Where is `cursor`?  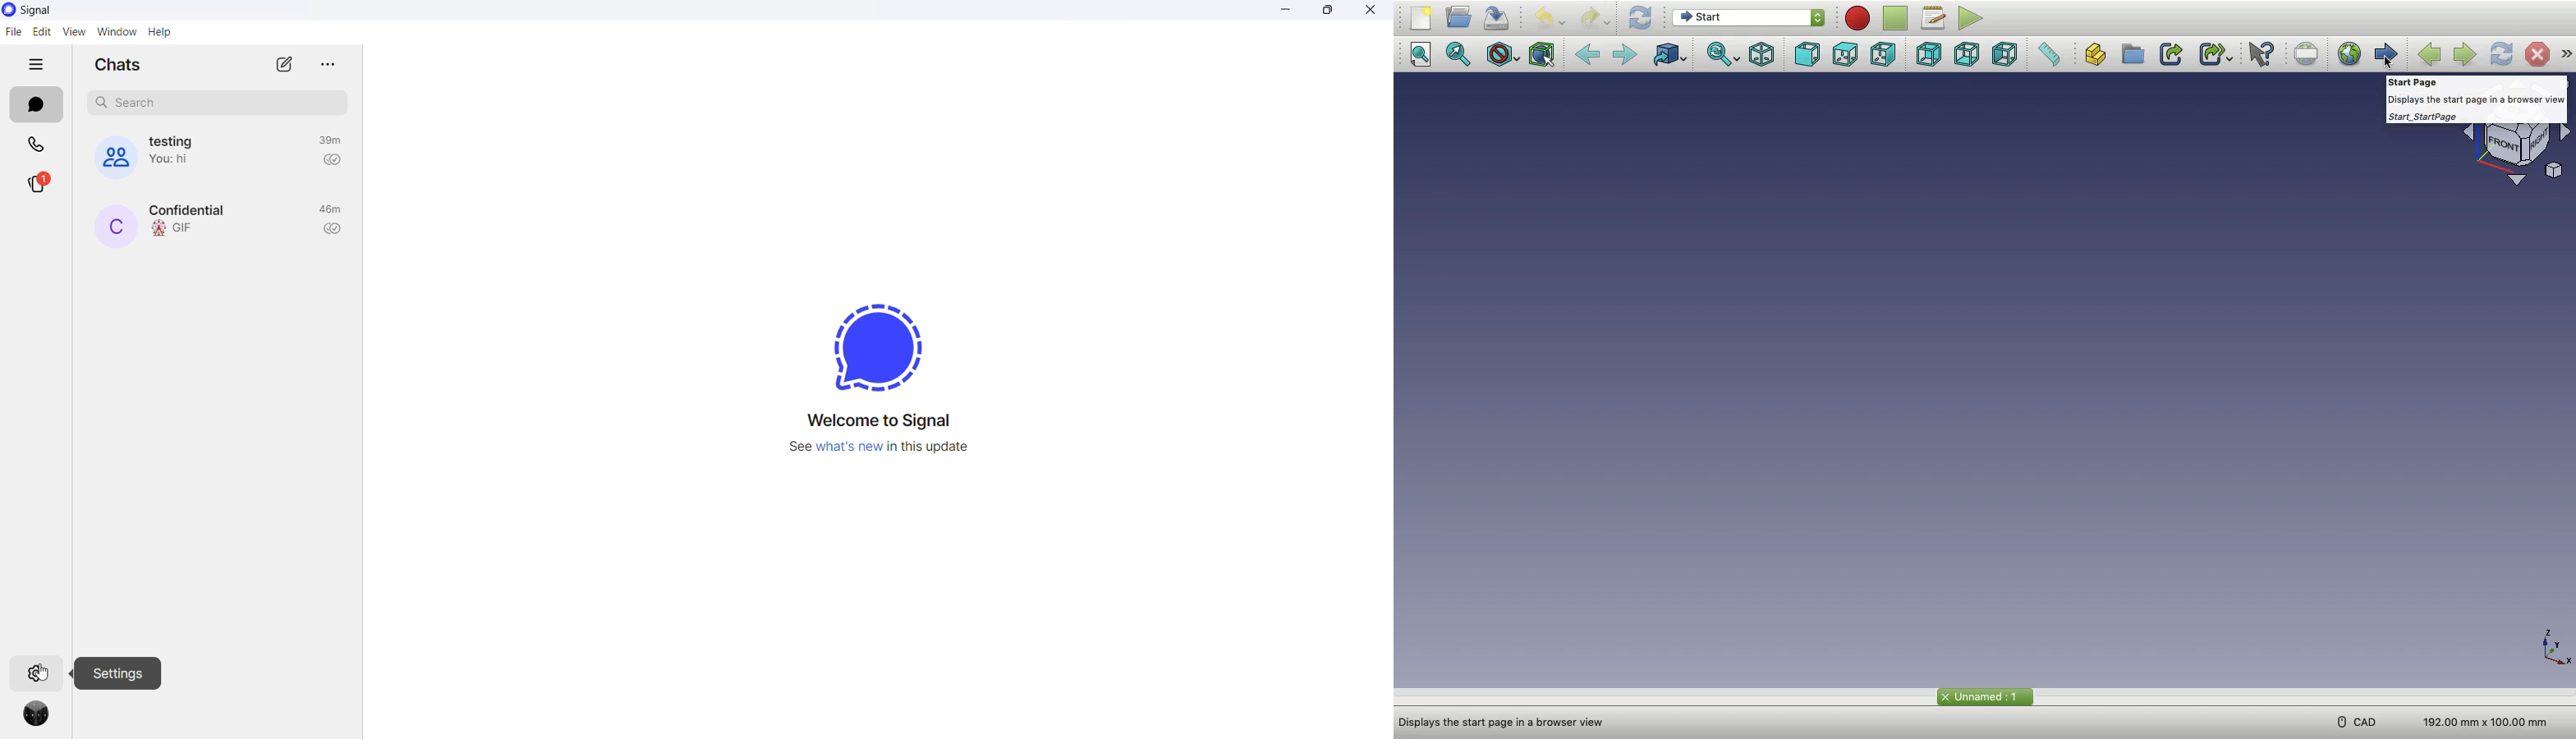 cursor is located at coordinates (2395, 73).